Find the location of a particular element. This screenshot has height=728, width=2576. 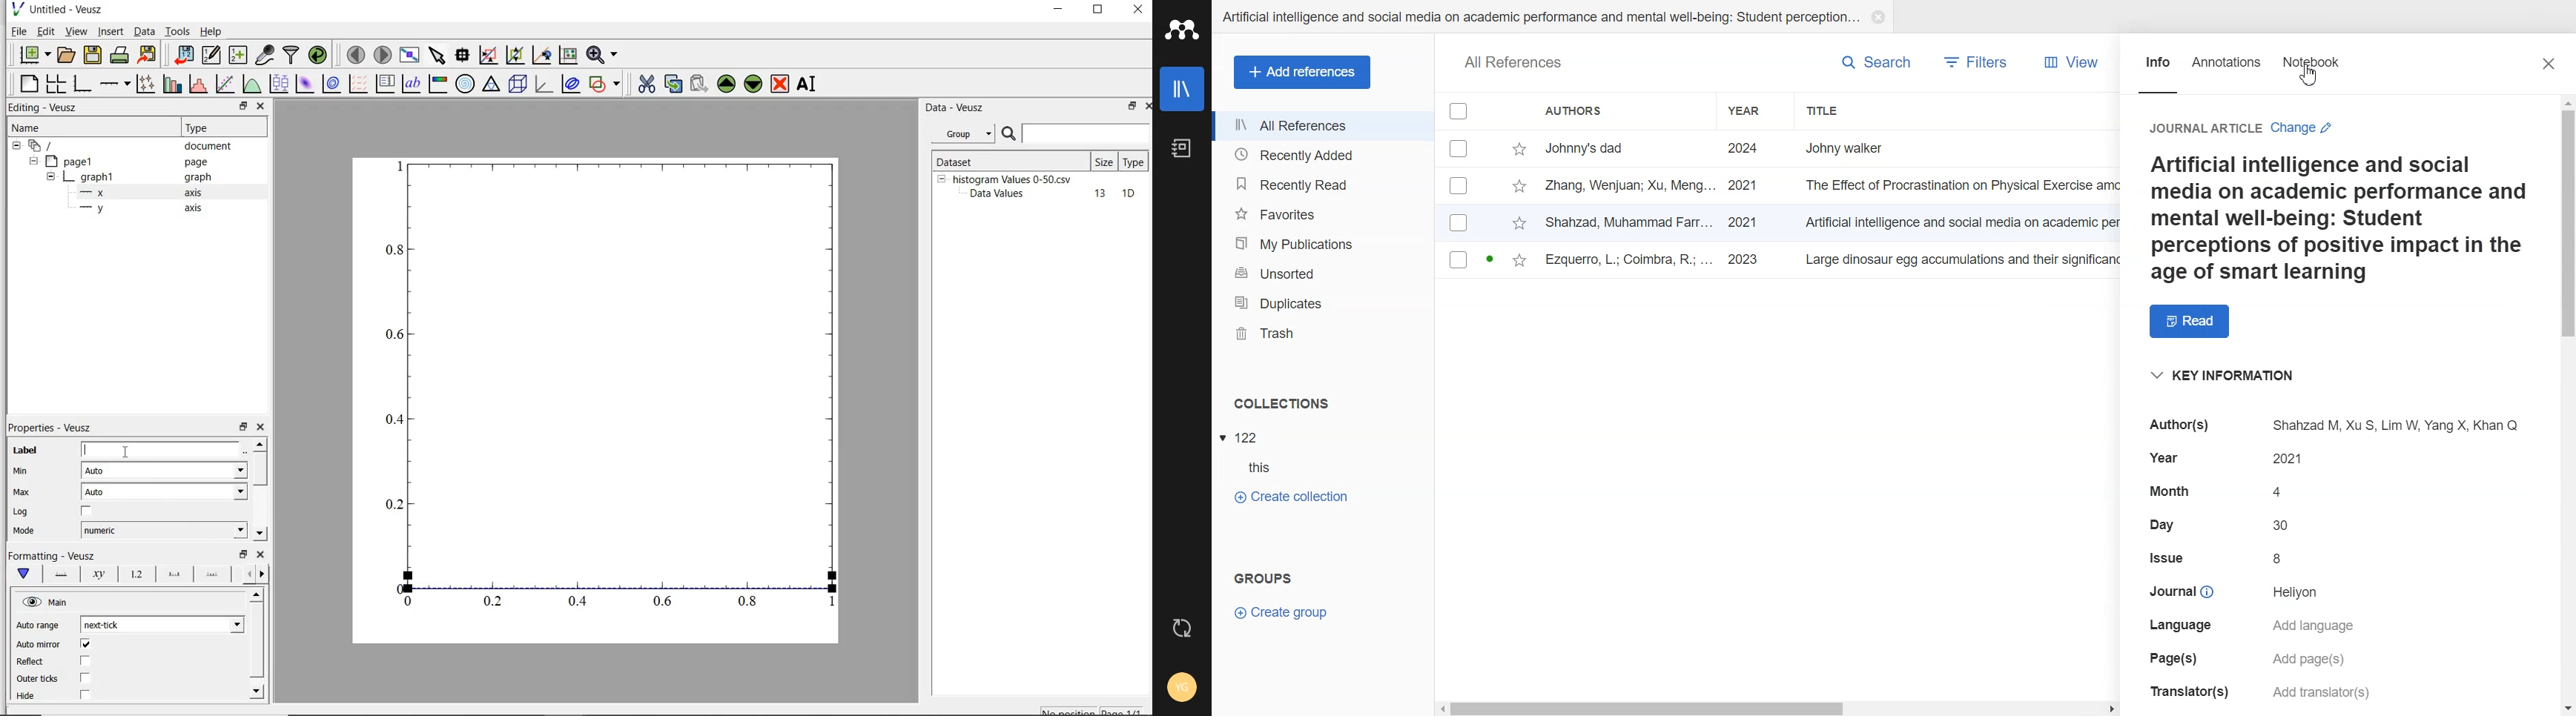

star is located at coordinates (1519, 188).